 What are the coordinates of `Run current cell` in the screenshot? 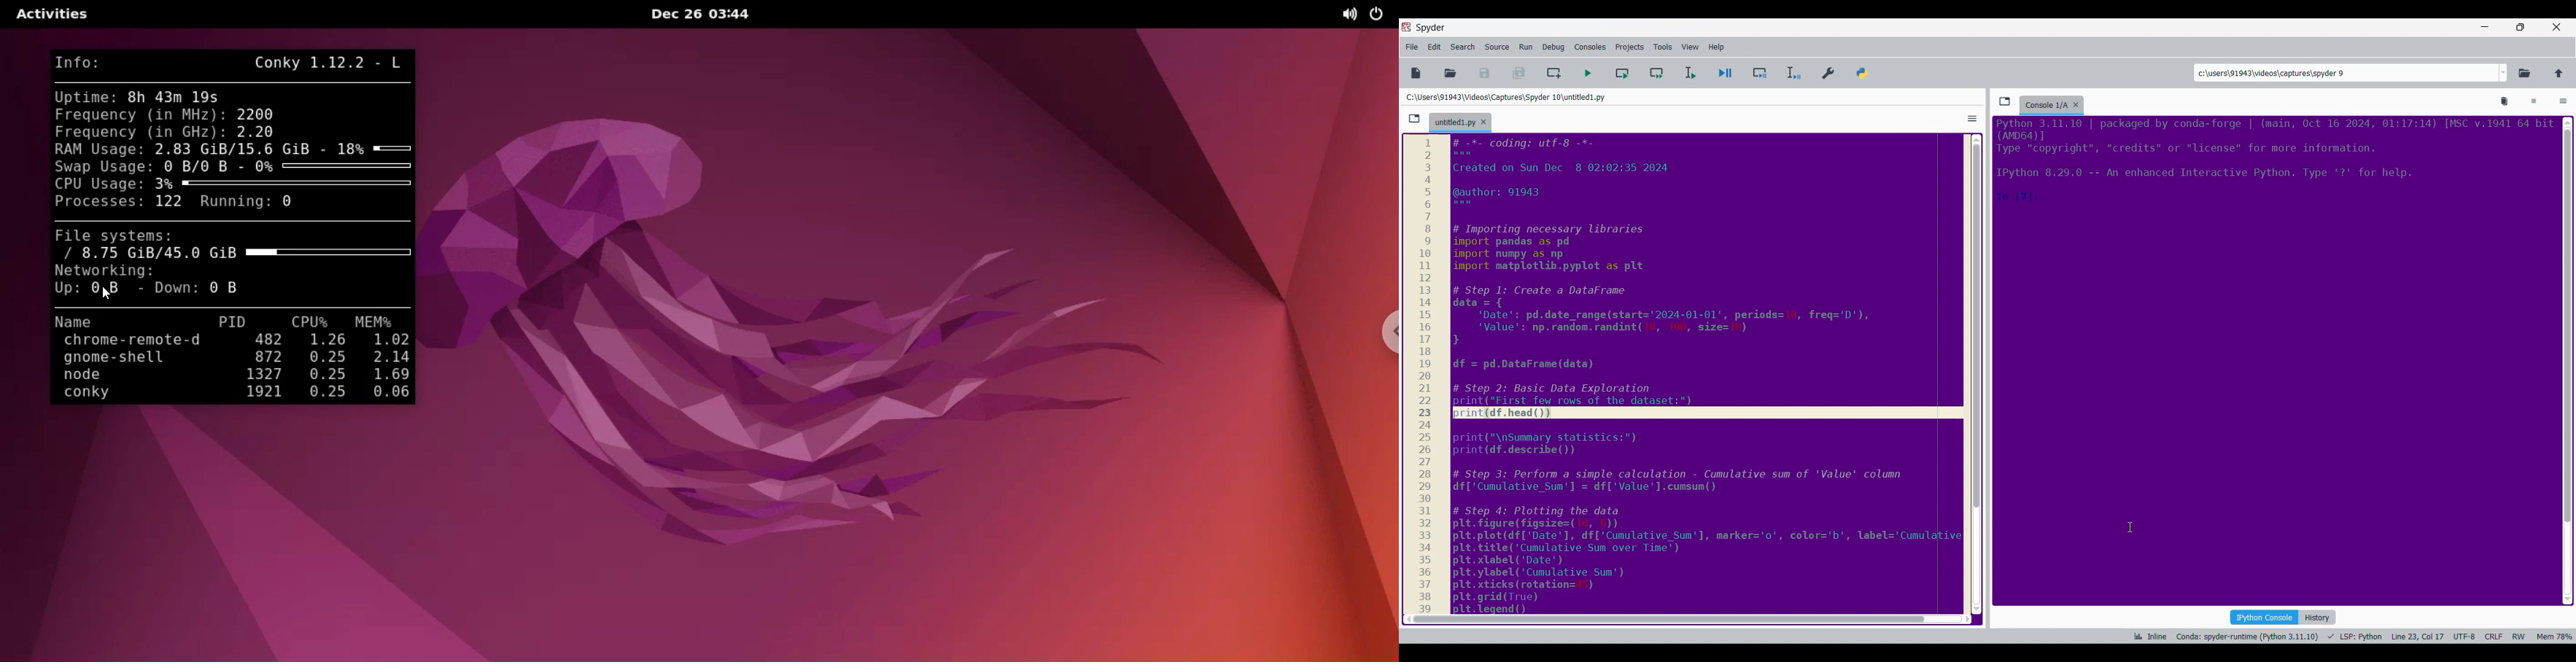 It's located at (1622, 73).